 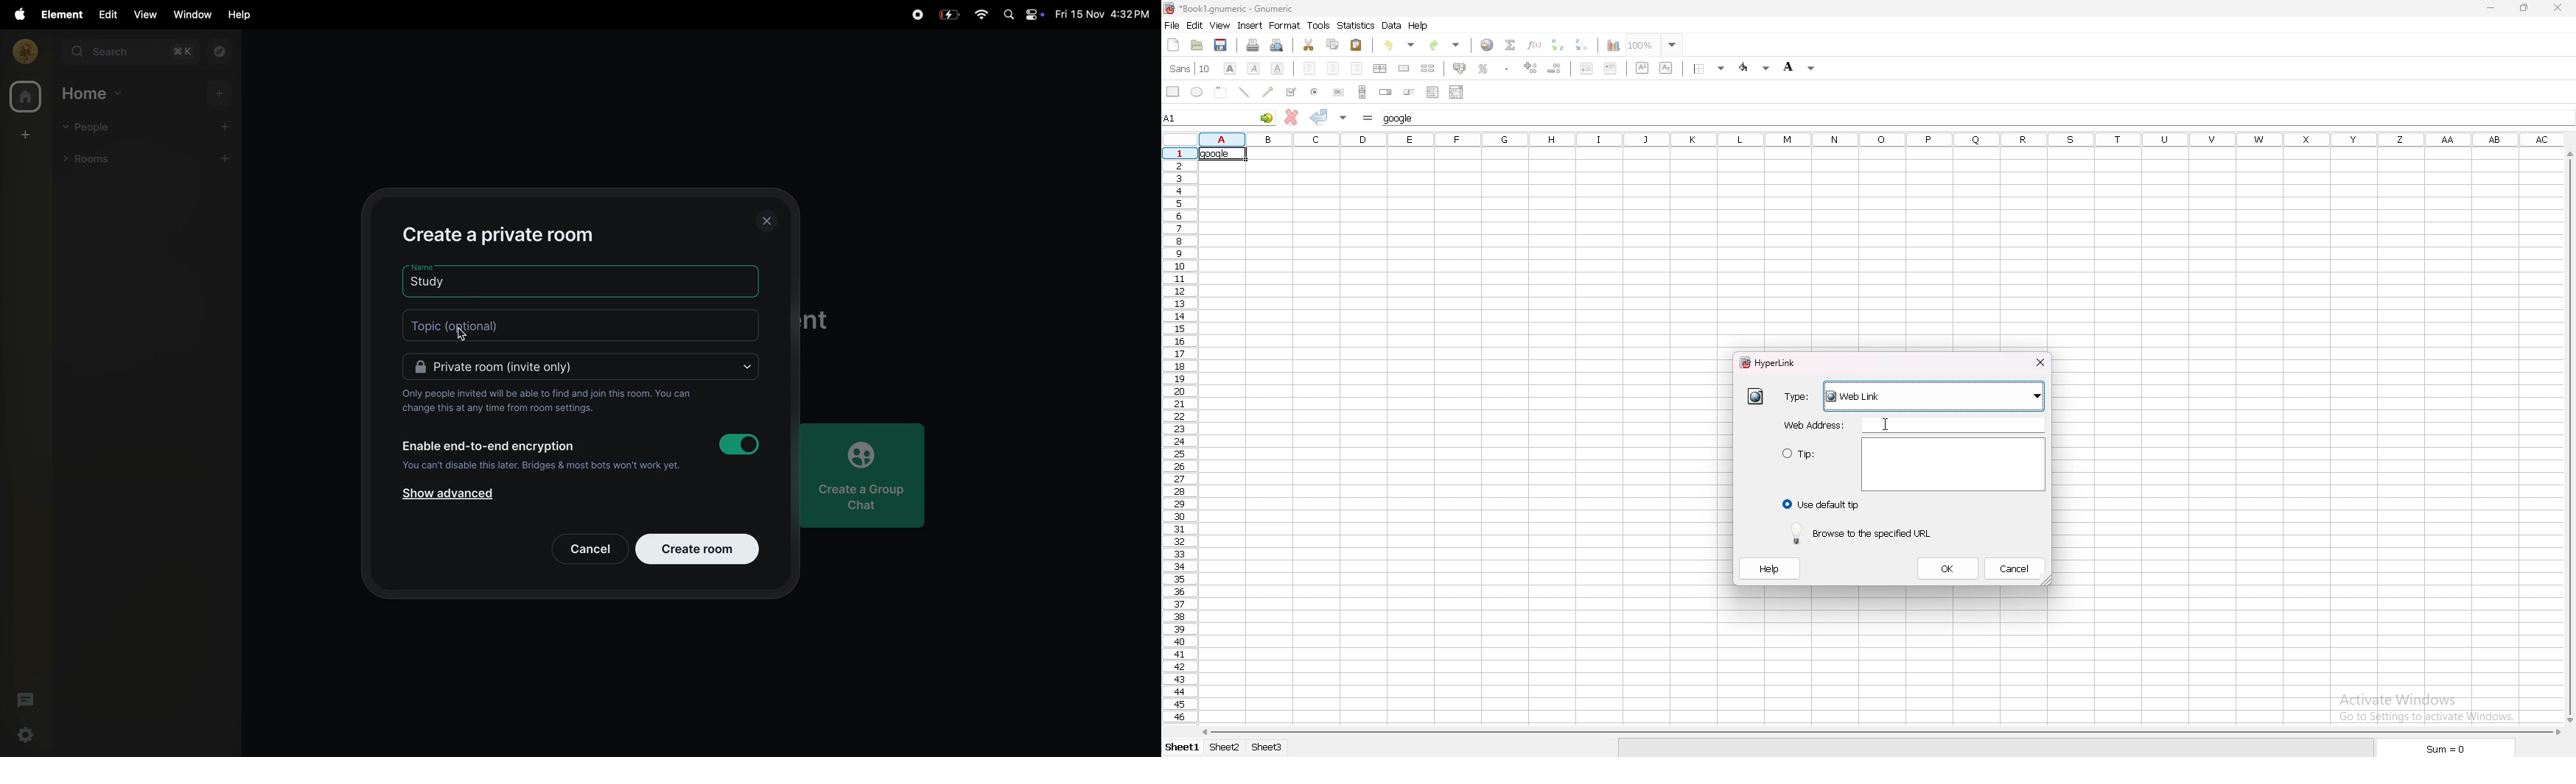 What do you see at coordinates (1292, 117) in the screenshot?
I see `cancel change` at bounding box center [1292, 117].